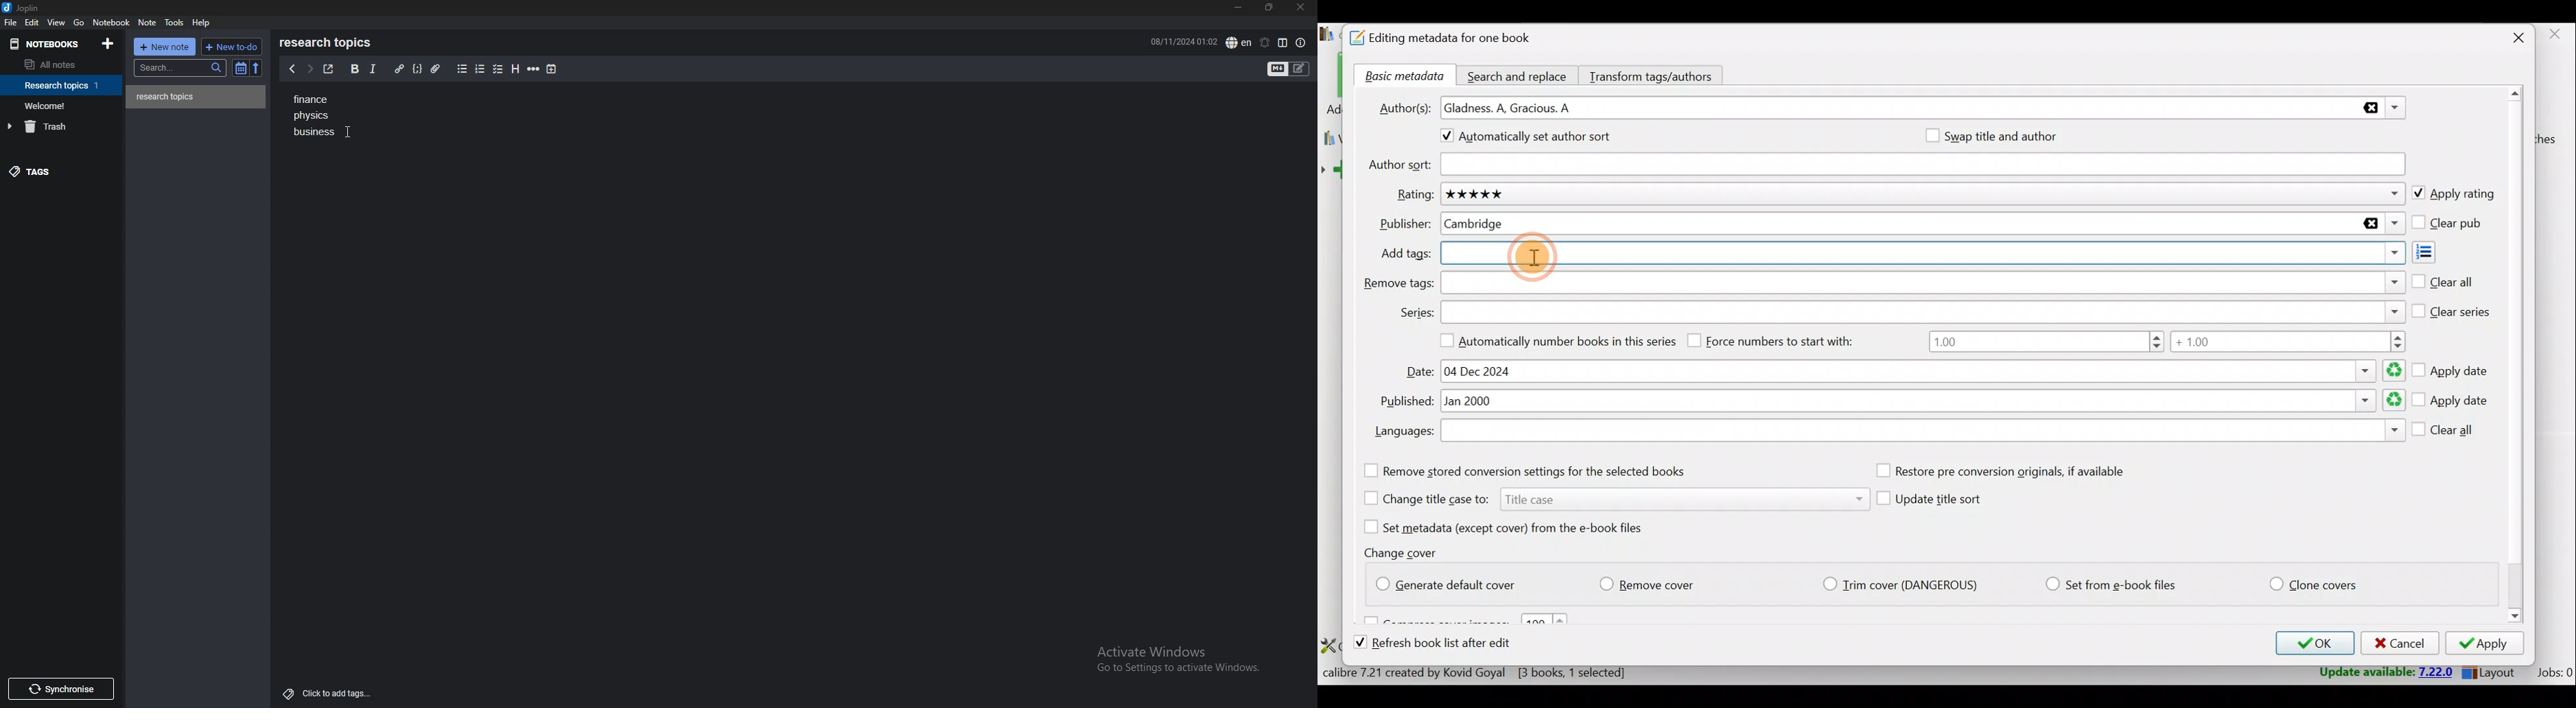  Describe the element at coordinates (147, 23) in the screenshot. I see `note` at that location.